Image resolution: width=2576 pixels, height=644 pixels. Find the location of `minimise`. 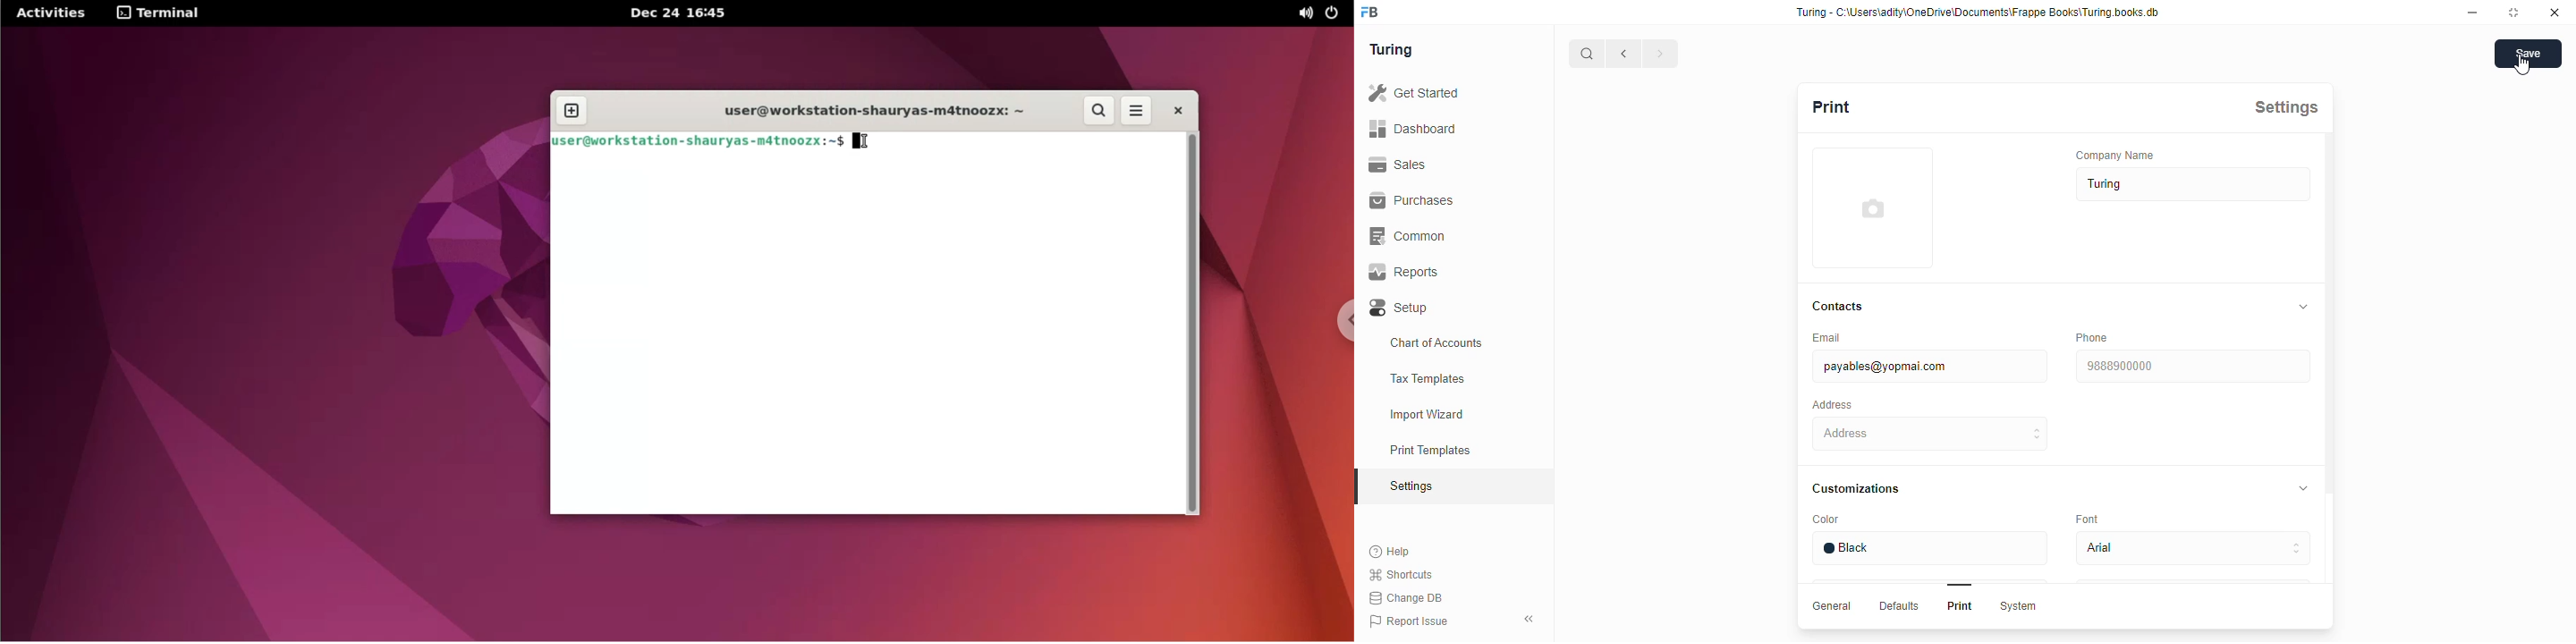

minimise is located at coordinates (2475, 13).